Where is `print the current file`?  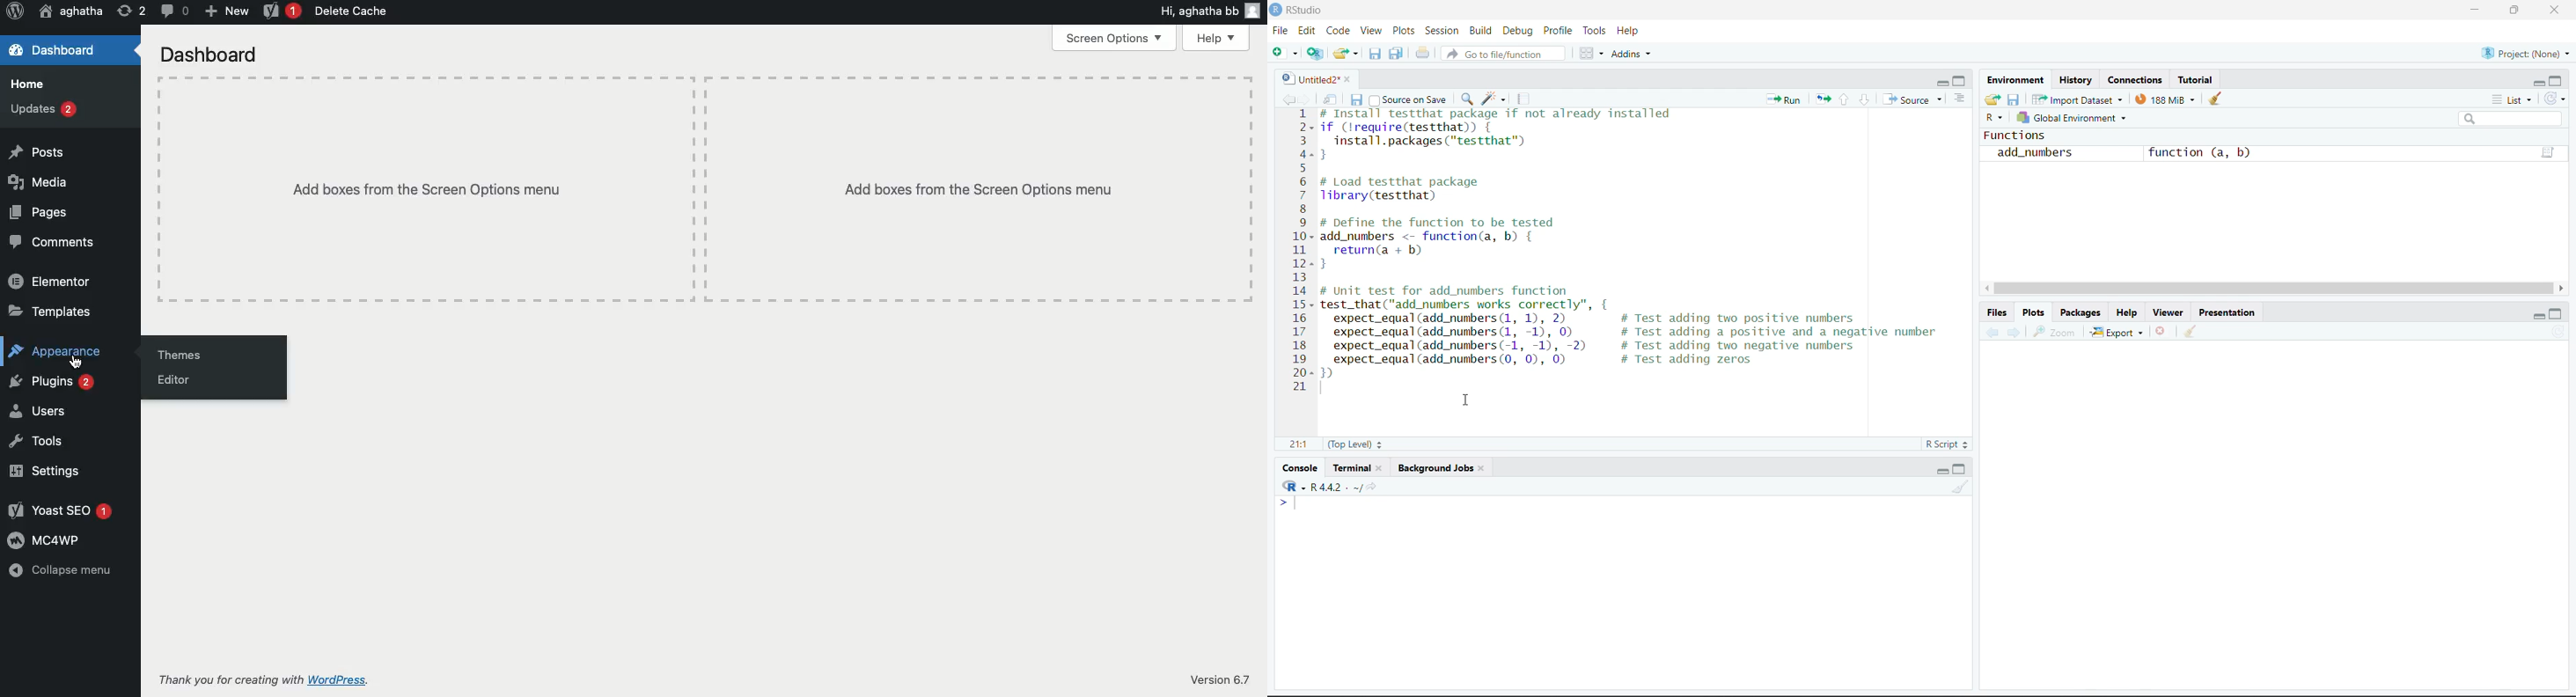
print the current file is located at coordinates (1422, 54).